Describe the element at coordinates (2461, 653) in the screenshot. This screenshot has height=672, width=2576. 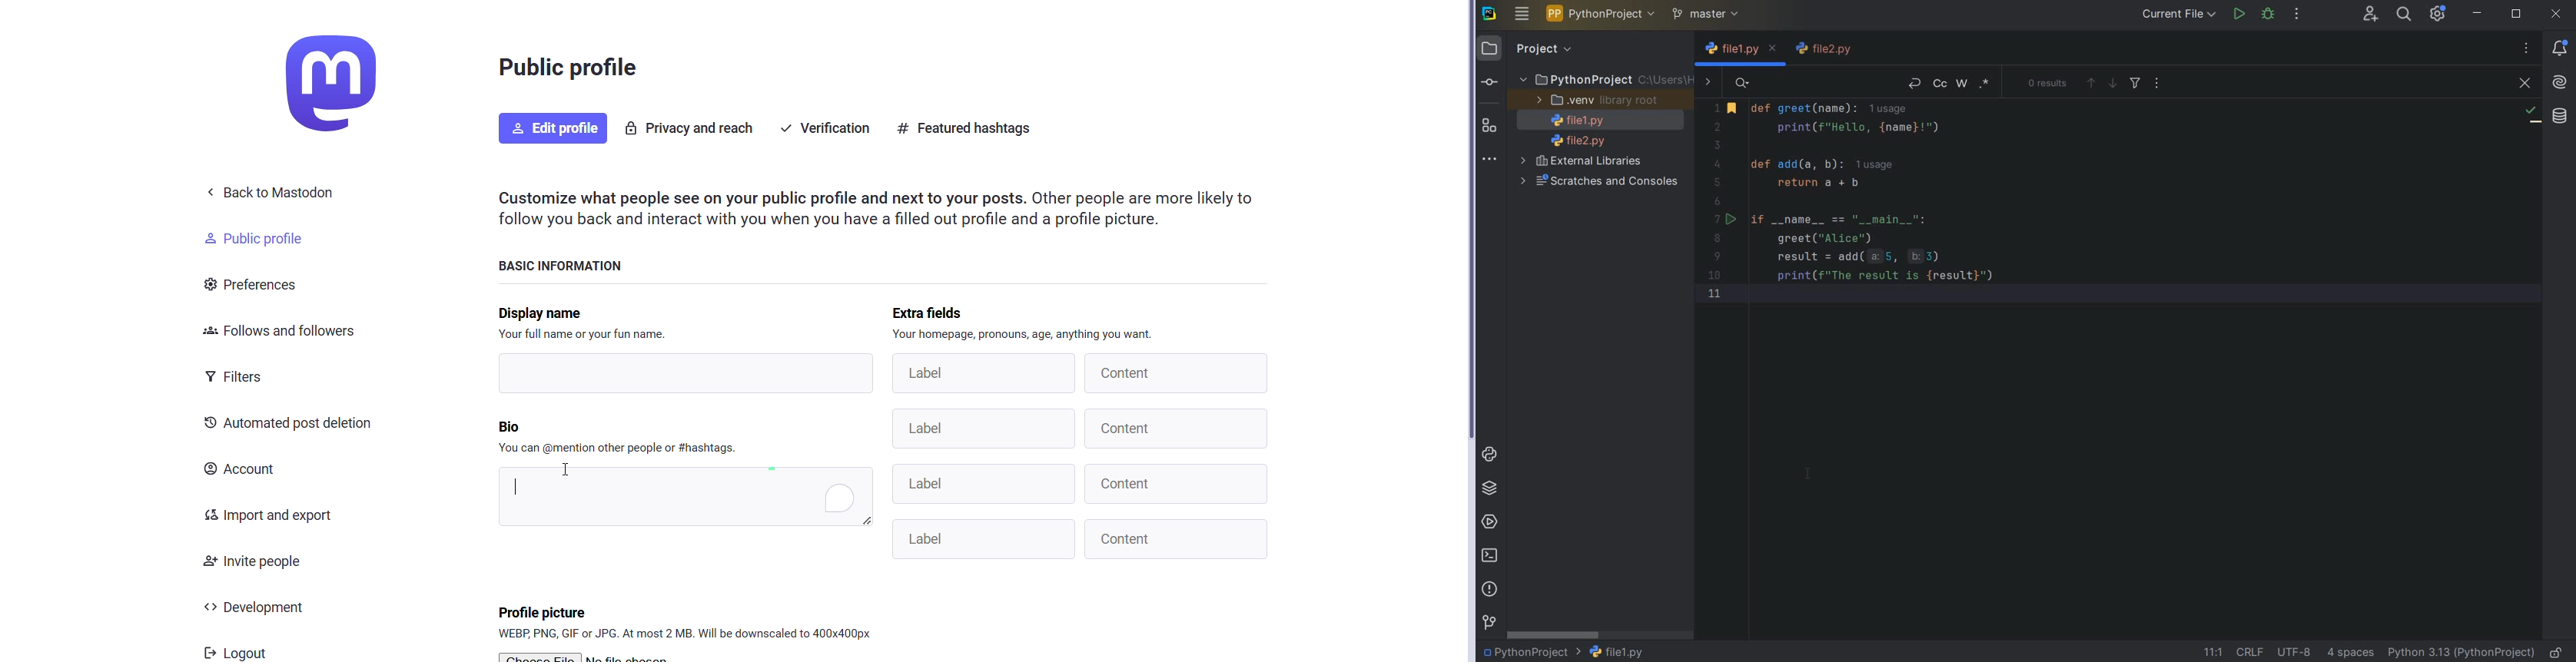
I see `CURRENT INTERPRETER` at that location.